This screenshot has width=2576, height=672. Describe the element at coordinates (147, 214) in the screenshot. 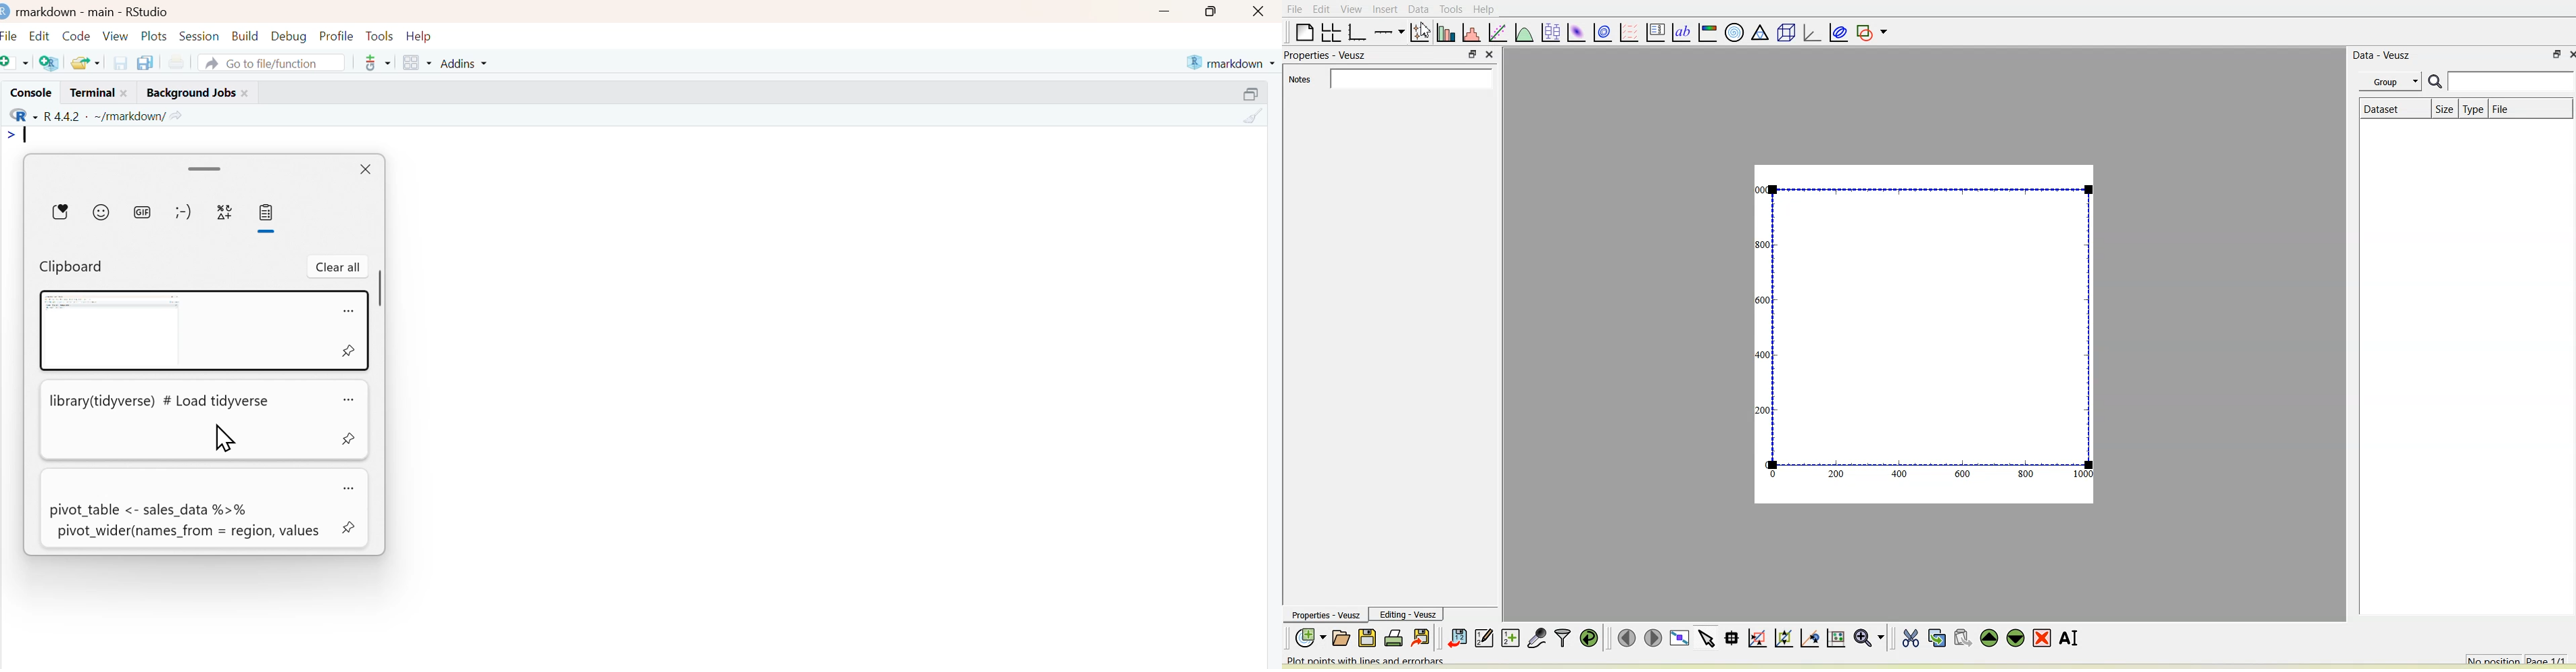

I see `GIFs` at that location.